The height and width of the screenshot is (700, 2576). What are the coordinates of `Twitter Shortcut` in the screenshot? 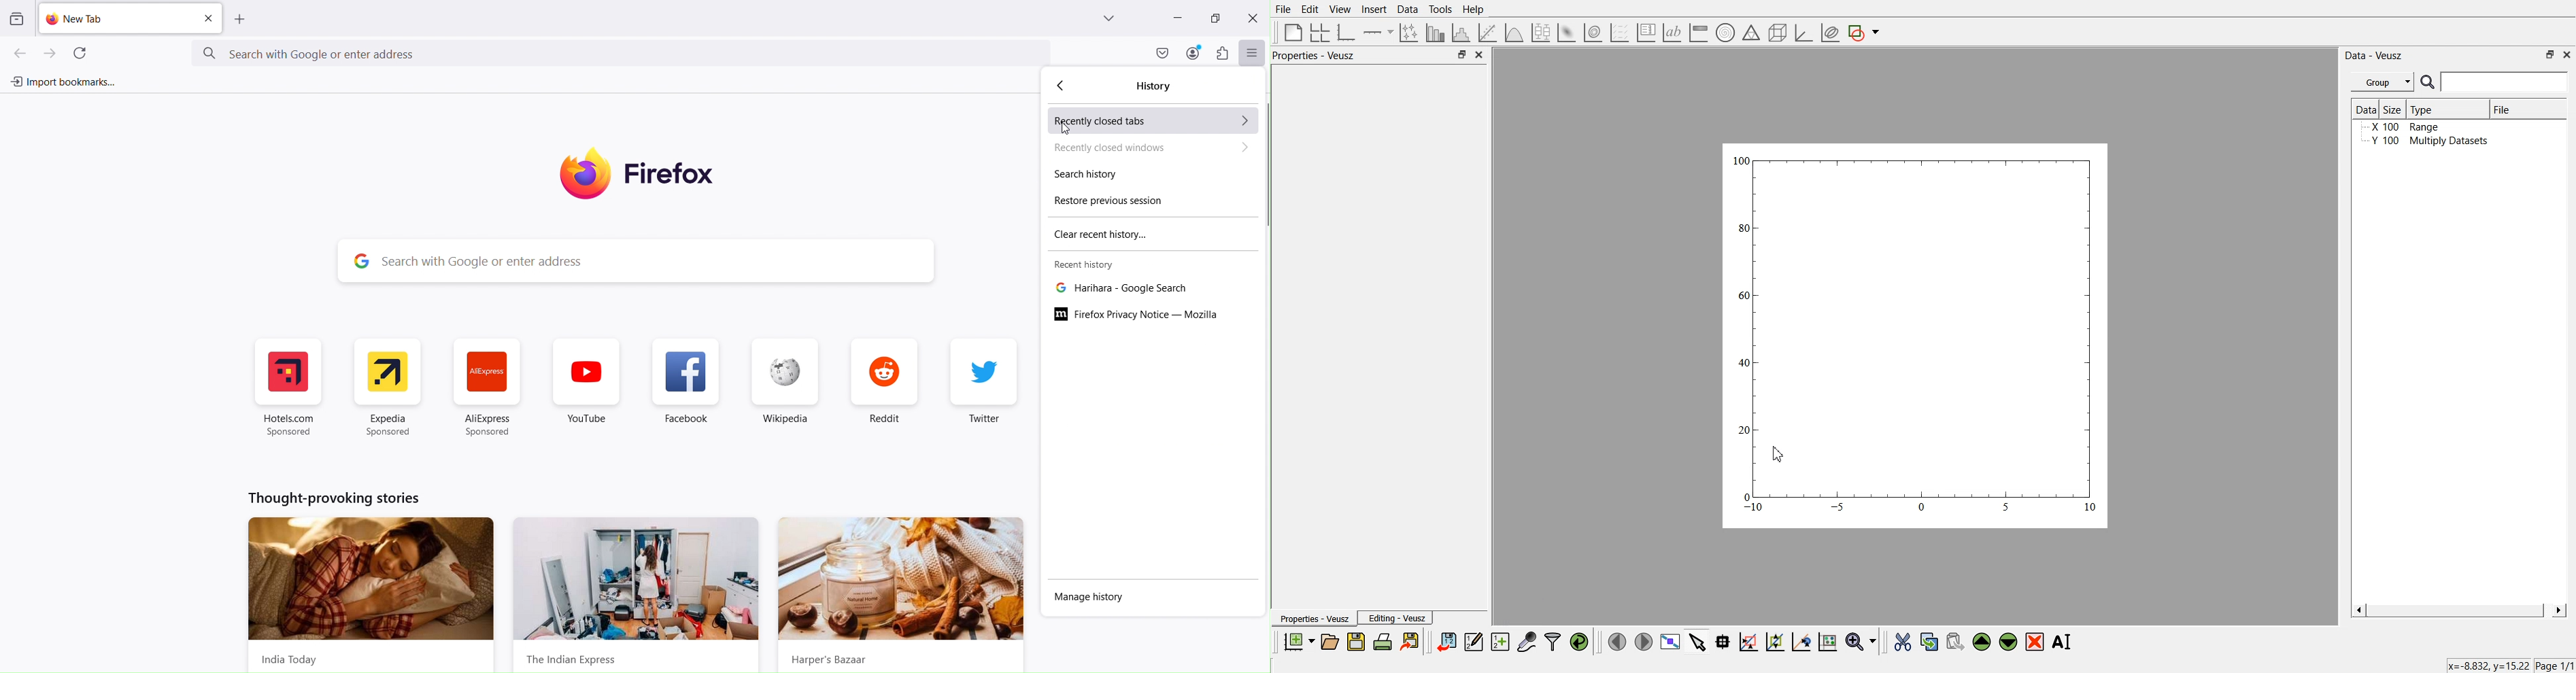 It's located at (983, 388).